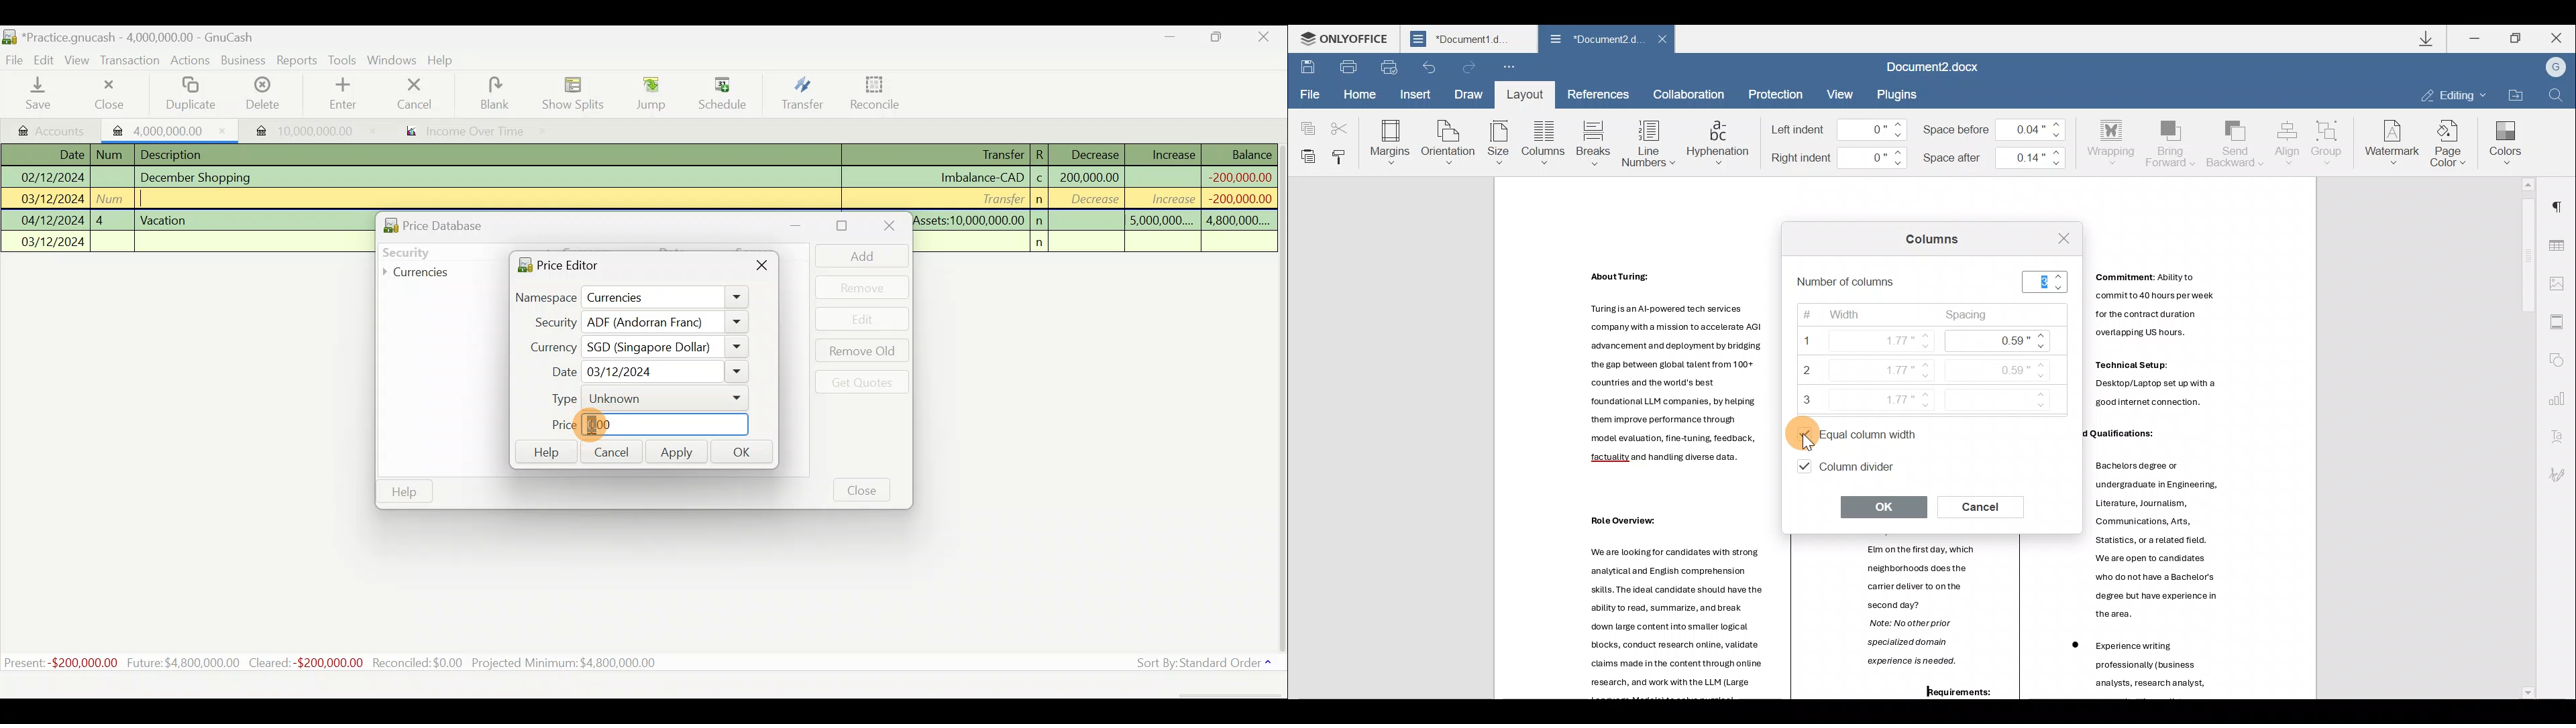  Describe the element at coordinates (2477, 38) in the screenshot. I see `Minimize` at that location.